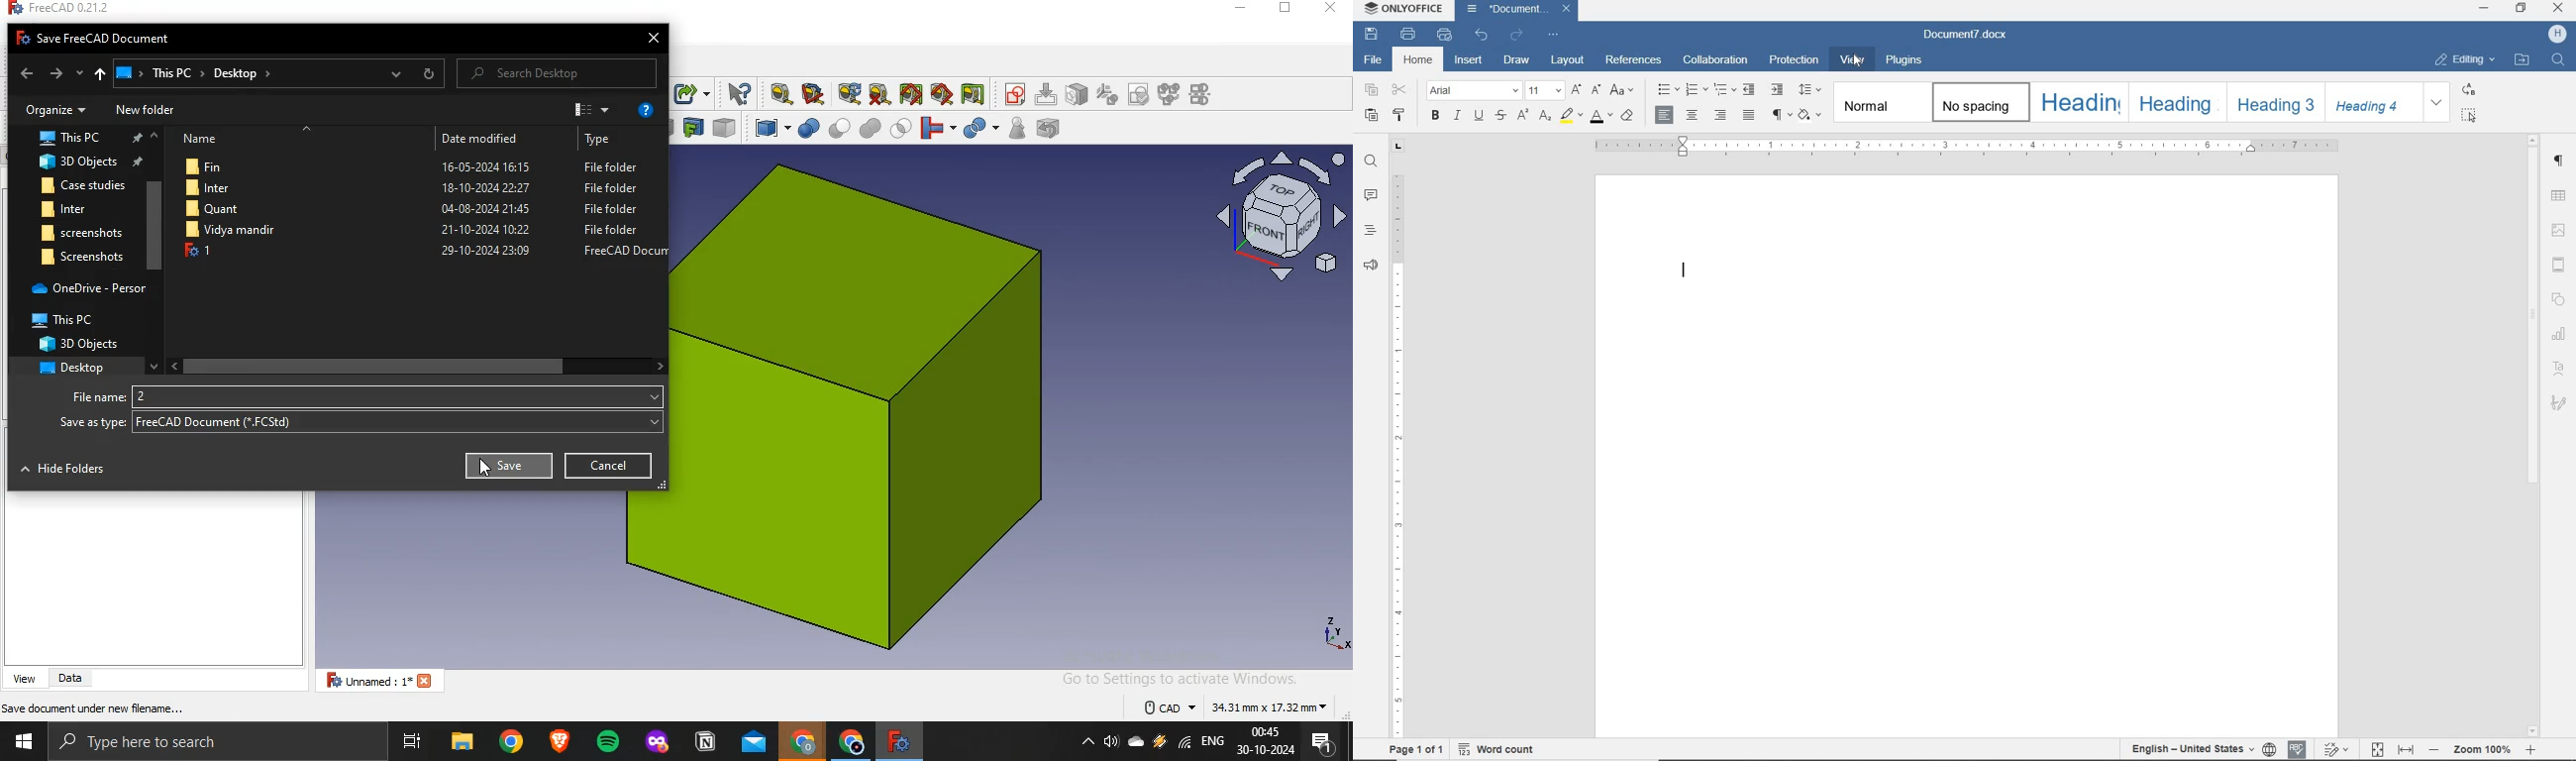 This screenshot has height=784, width=2576. What do you see at coordinates (1518, 36) in the screenshot?
I see `REDO` at bounding box center [1518, 36].